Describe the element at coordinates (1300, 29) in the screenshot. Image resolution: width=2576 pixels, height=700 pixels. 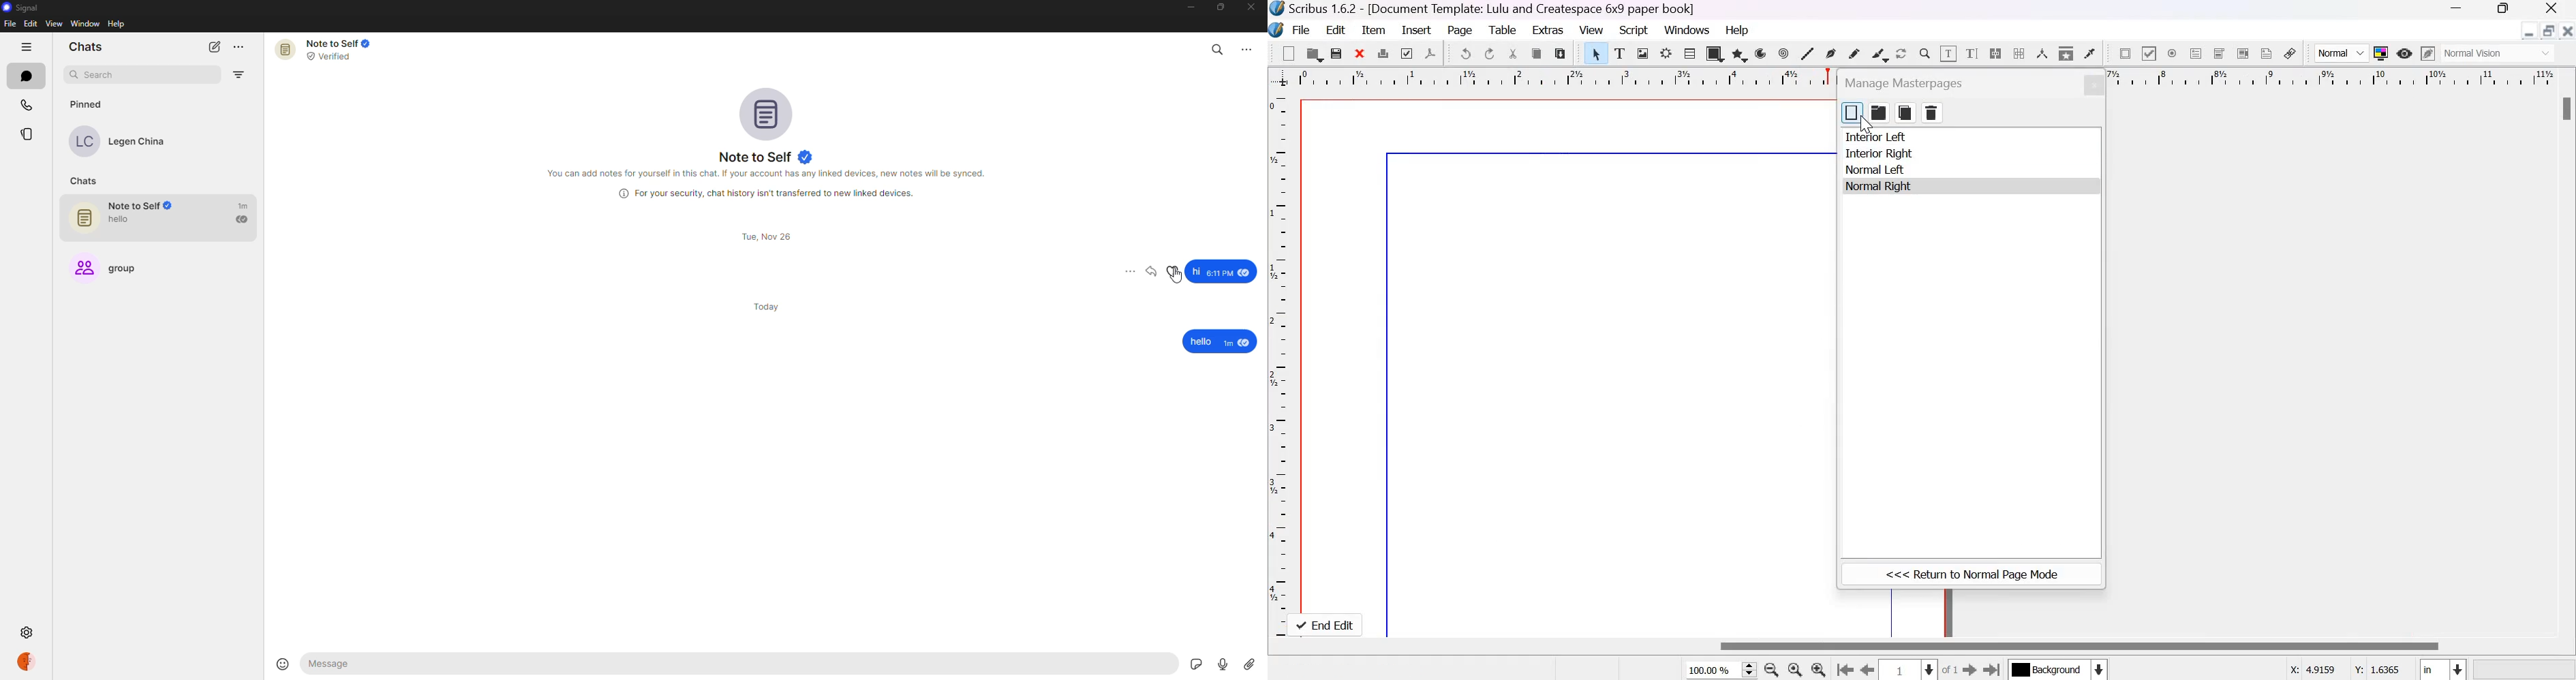
I see `File` at that location.